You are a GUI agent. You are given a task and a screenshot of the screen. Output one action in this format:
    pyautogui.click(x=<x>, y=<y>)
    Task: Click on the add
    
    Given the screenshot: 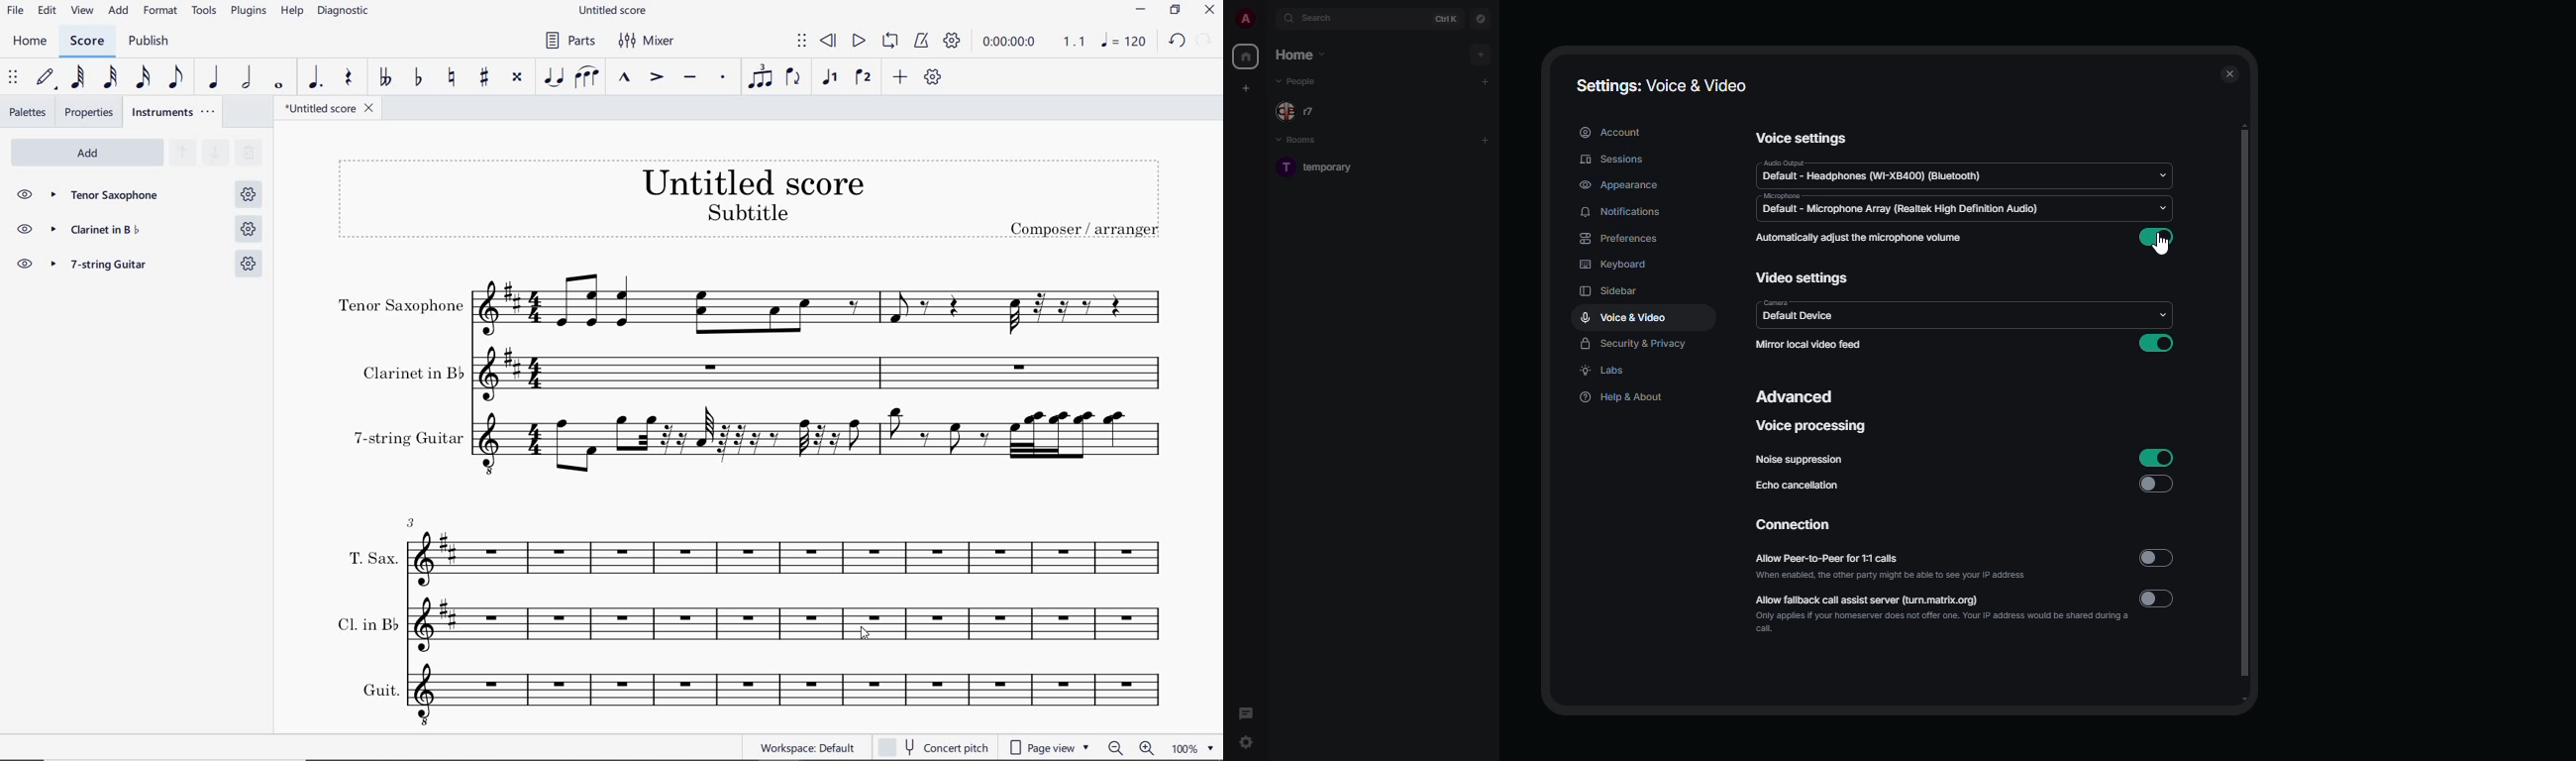 What is the action you would take?
    pyautogui.click(x=1486, y=81)
    